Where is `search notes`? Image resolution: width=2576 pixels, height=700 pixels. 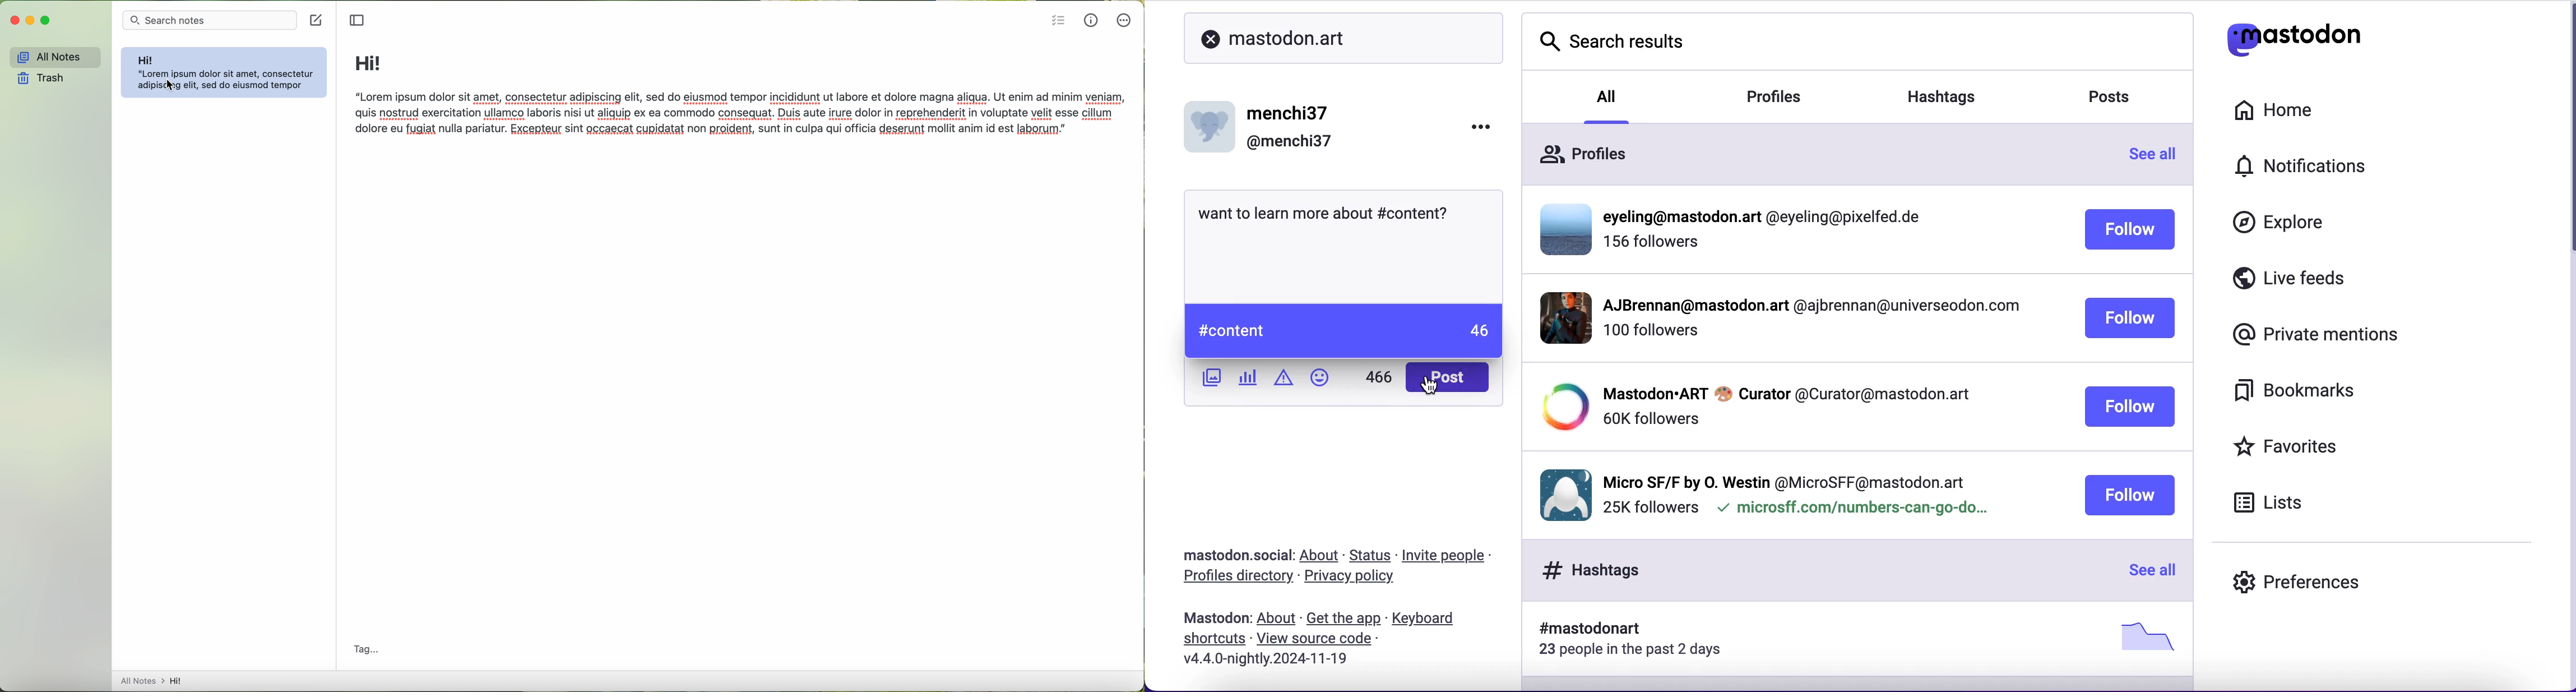 search notes is located at coordinates (211, 20).